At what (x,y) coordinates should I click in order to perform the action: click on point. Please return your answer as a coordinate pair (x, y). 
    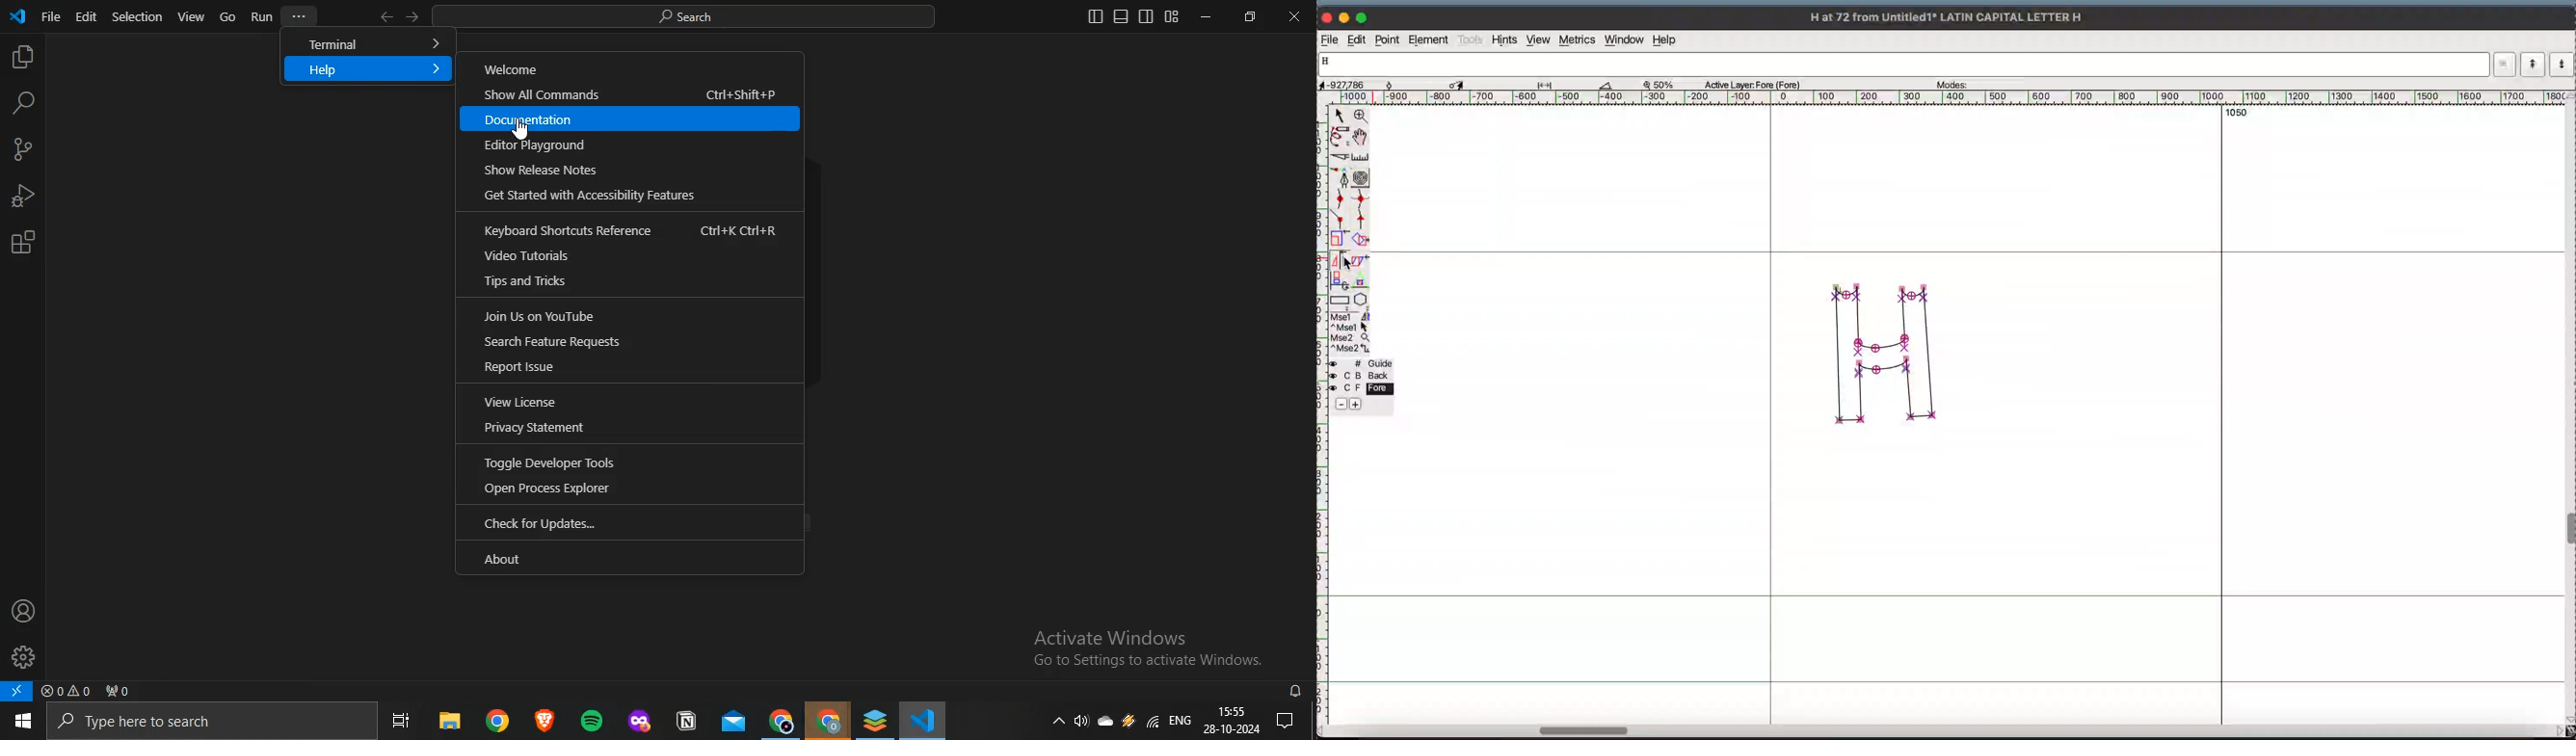
    Looking at the image, I should click on (1388, 40).